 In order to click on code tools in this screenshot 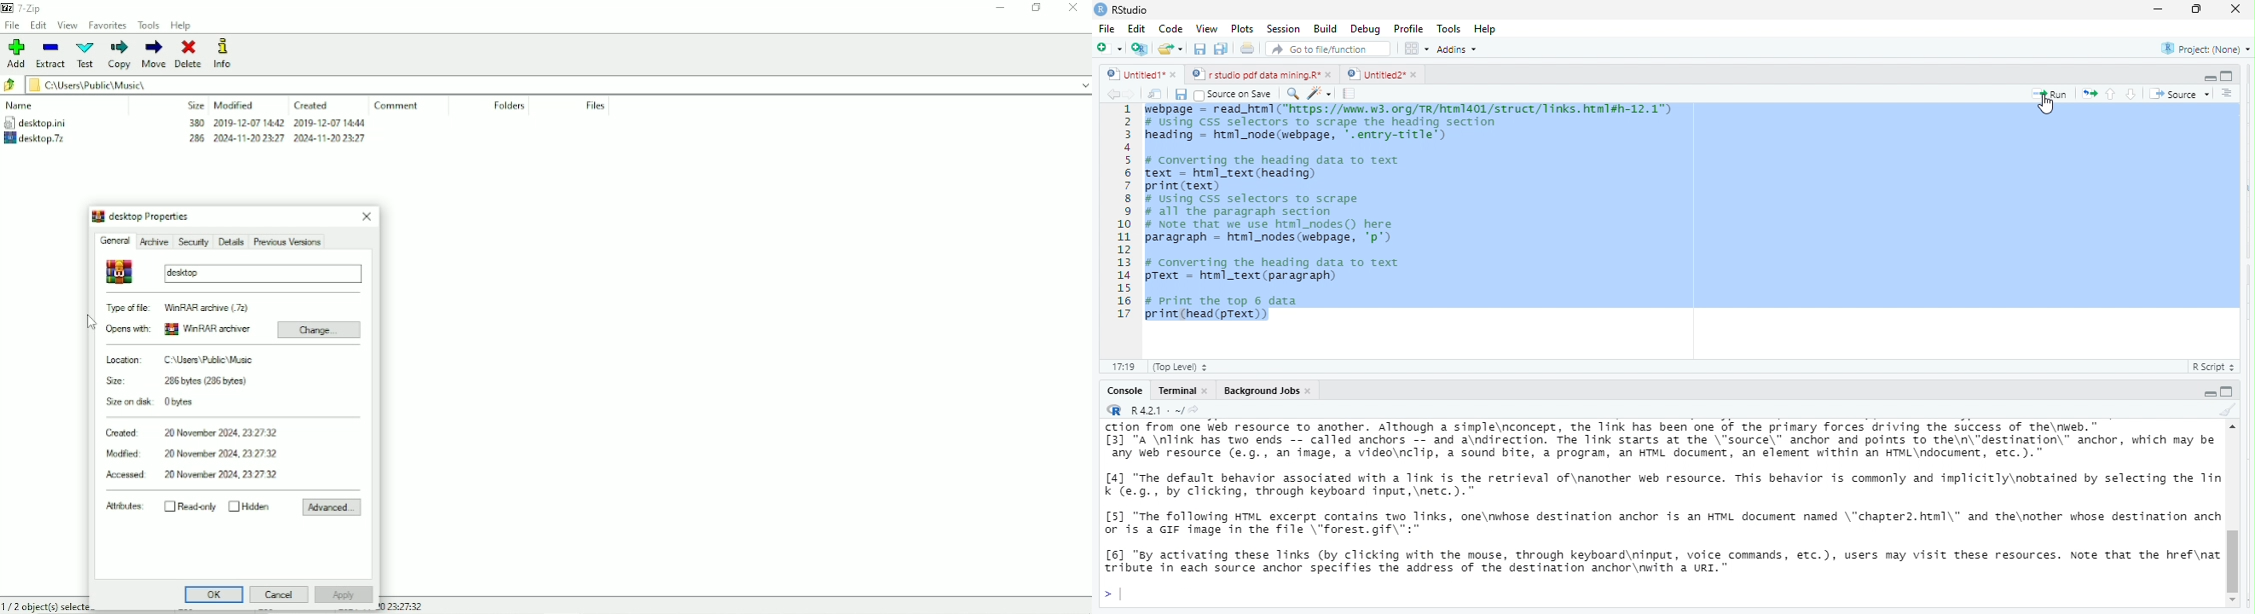, I will do `click(1320, 93)`.